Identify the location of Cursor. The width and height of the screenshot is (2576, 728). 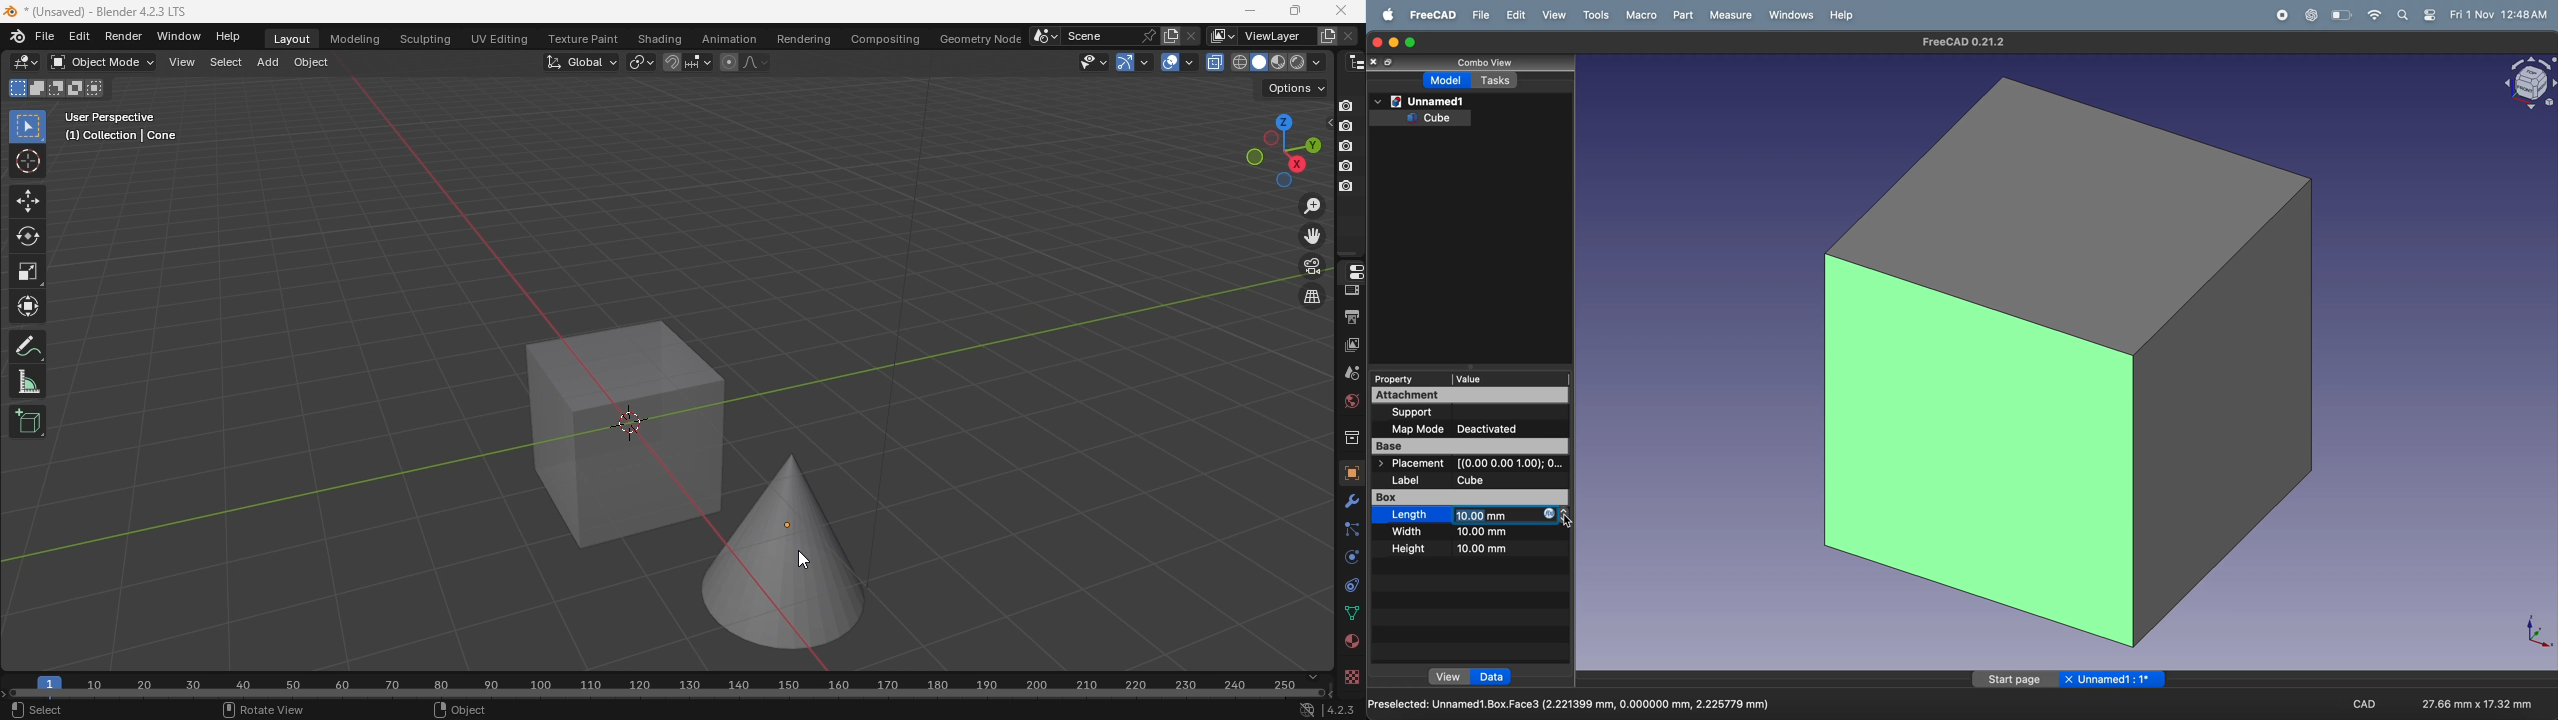
(29, 162).